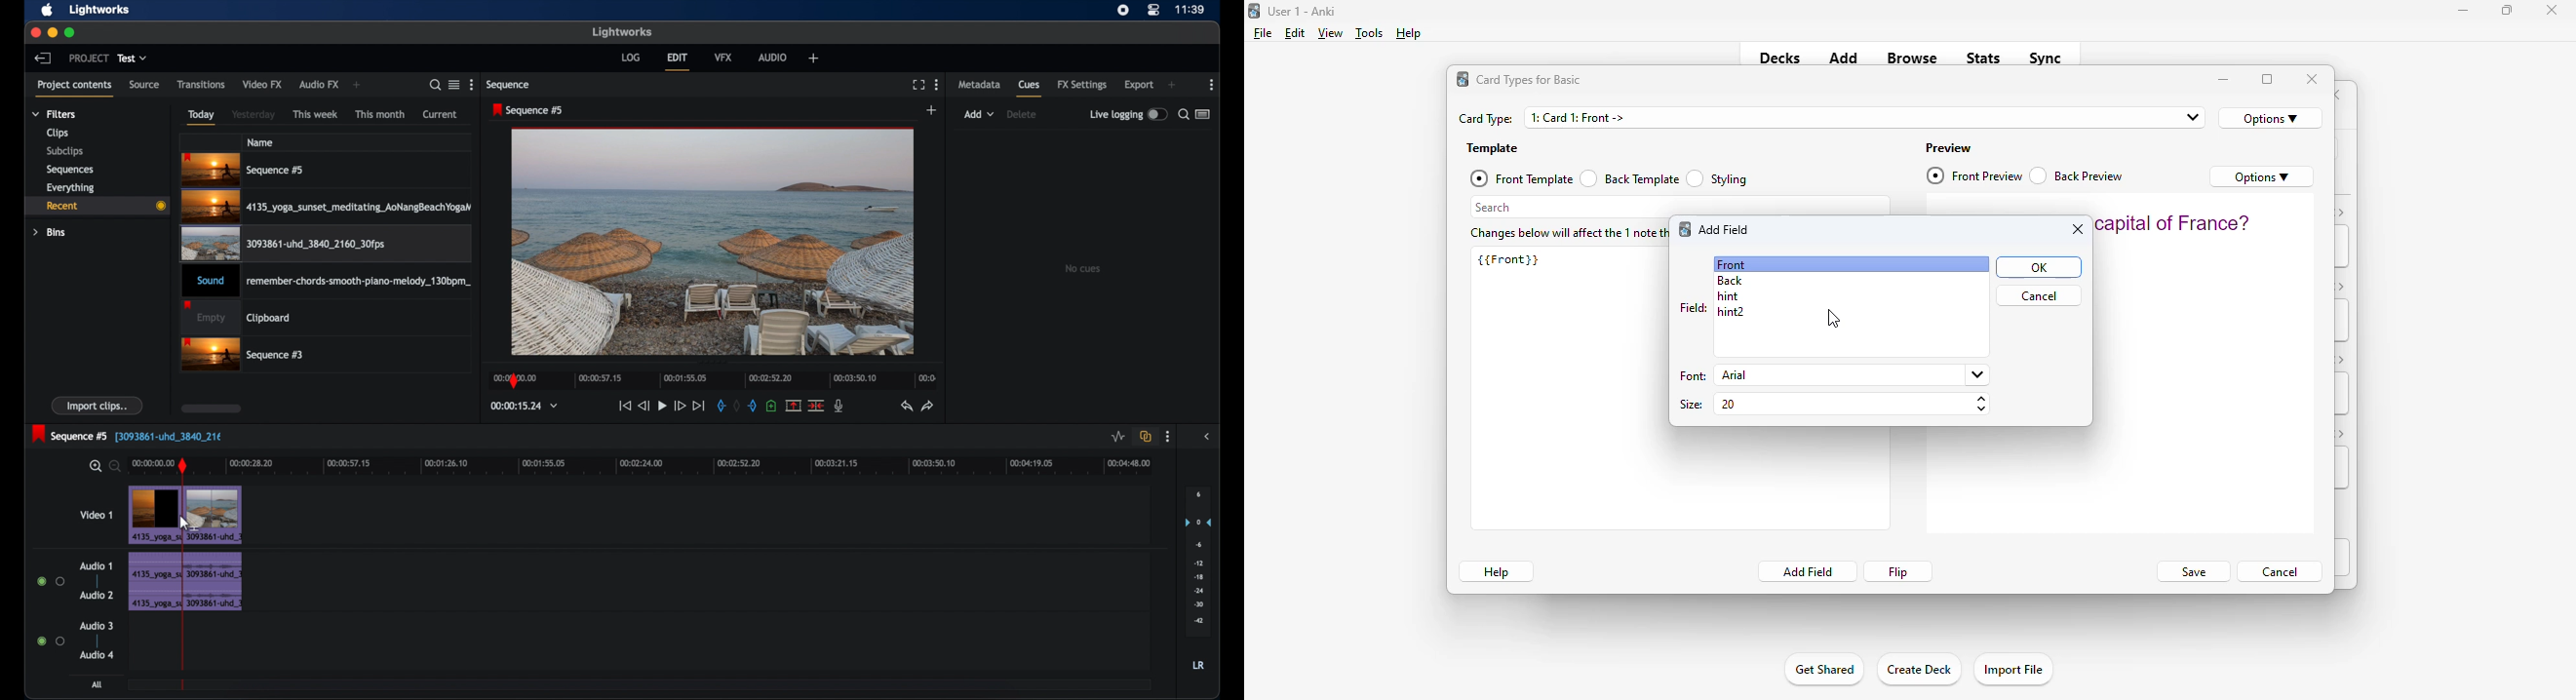 This screenshot has height=700, width=2576. I want to click on front preview, so click(1975, 175).